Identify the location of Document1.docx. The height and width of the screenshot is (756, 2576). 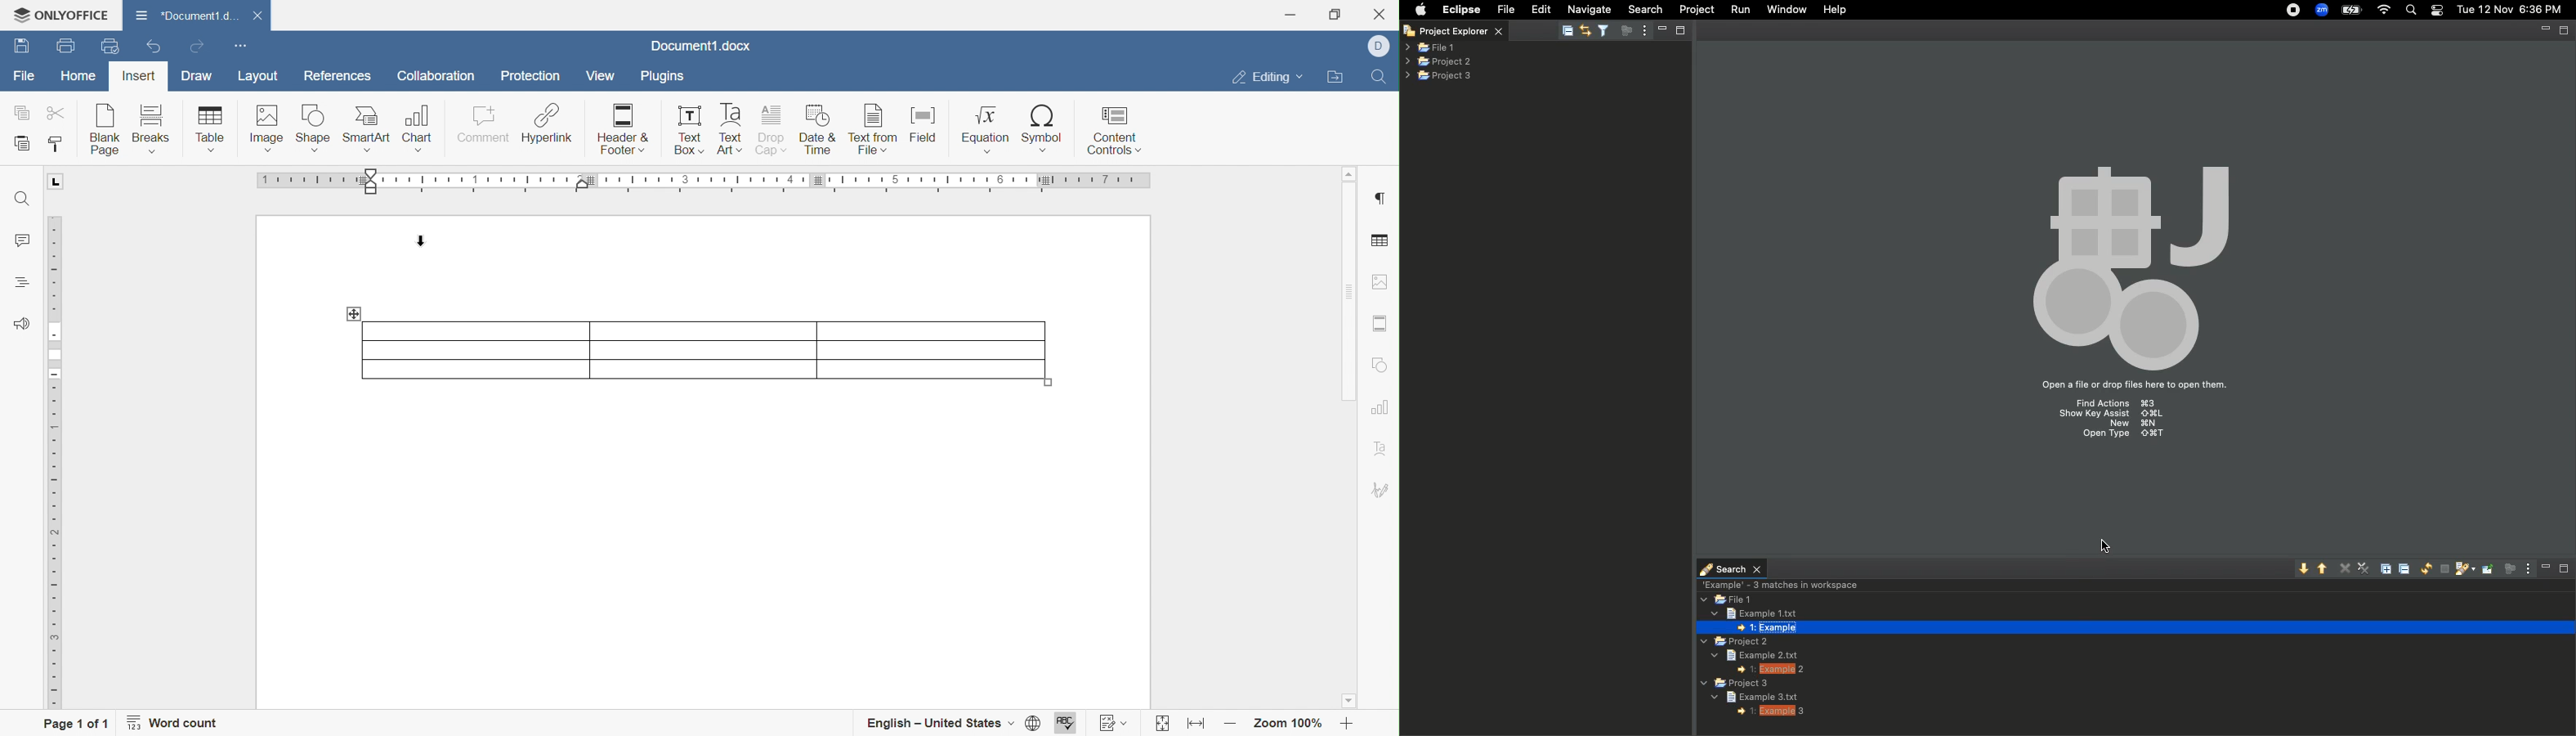
(192, 16).